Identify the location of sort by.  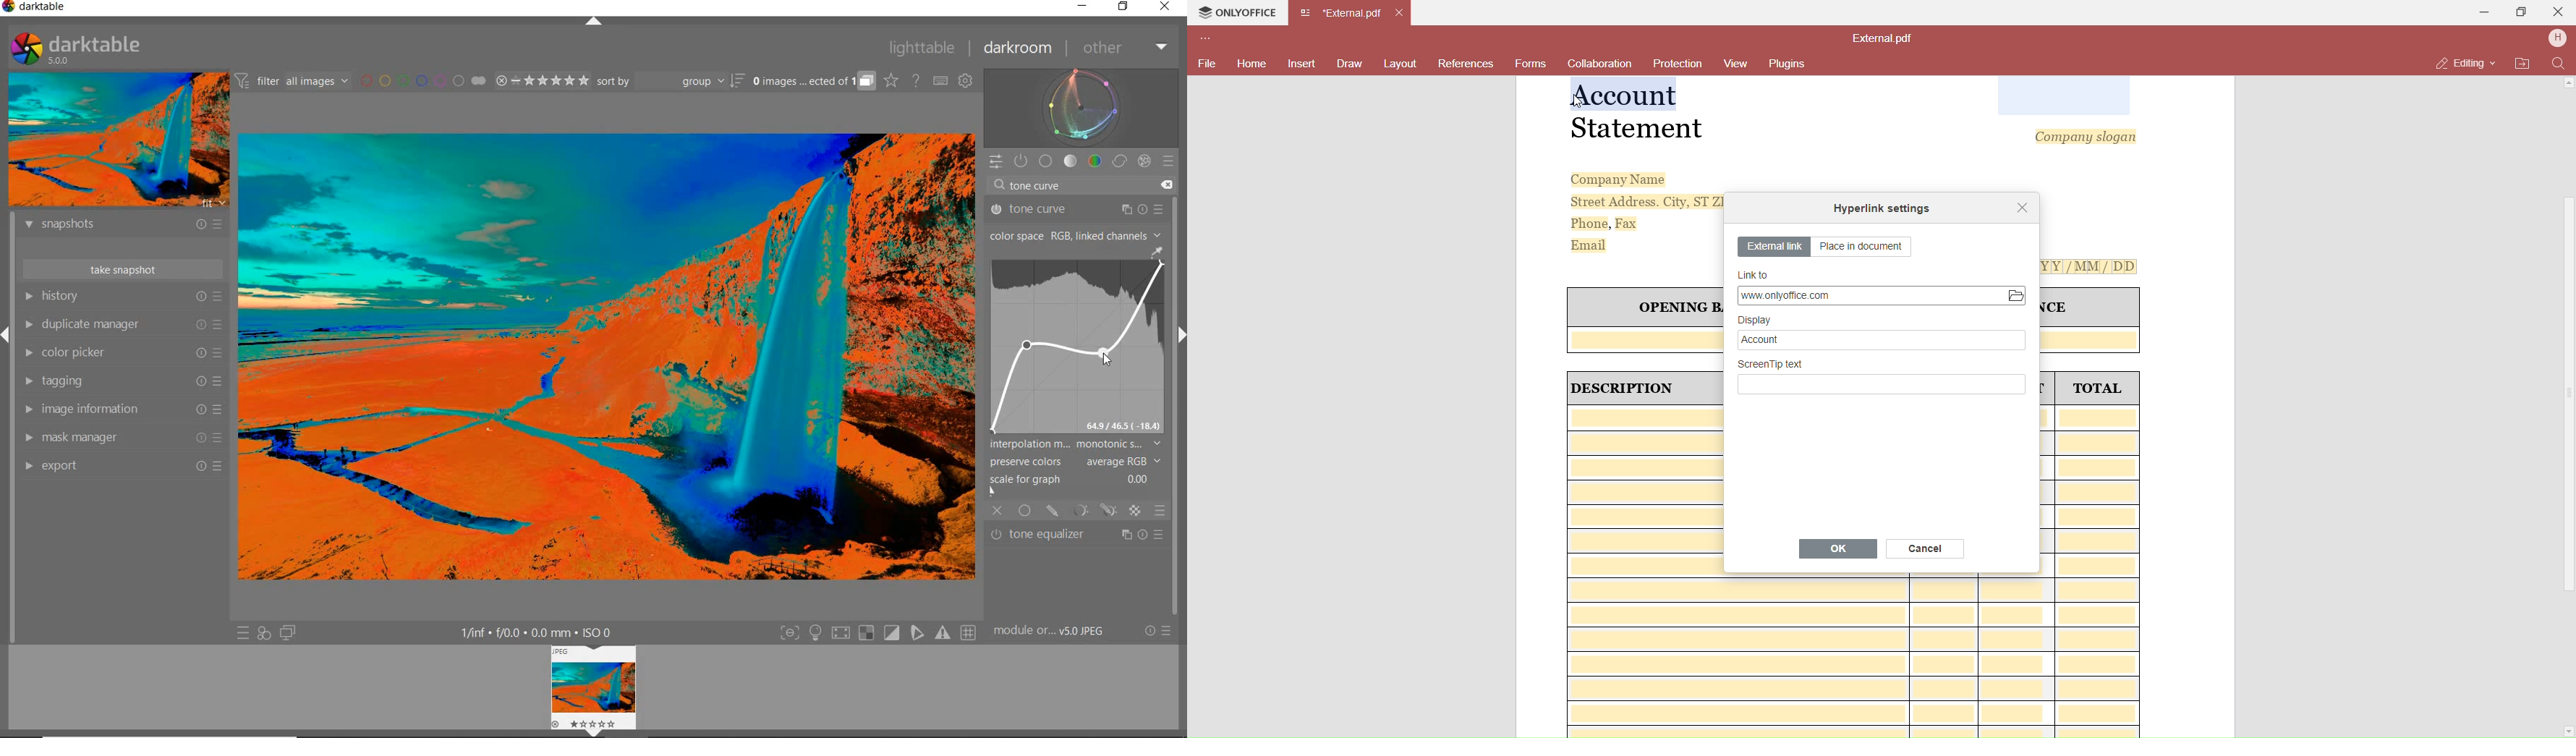
(671, 81).